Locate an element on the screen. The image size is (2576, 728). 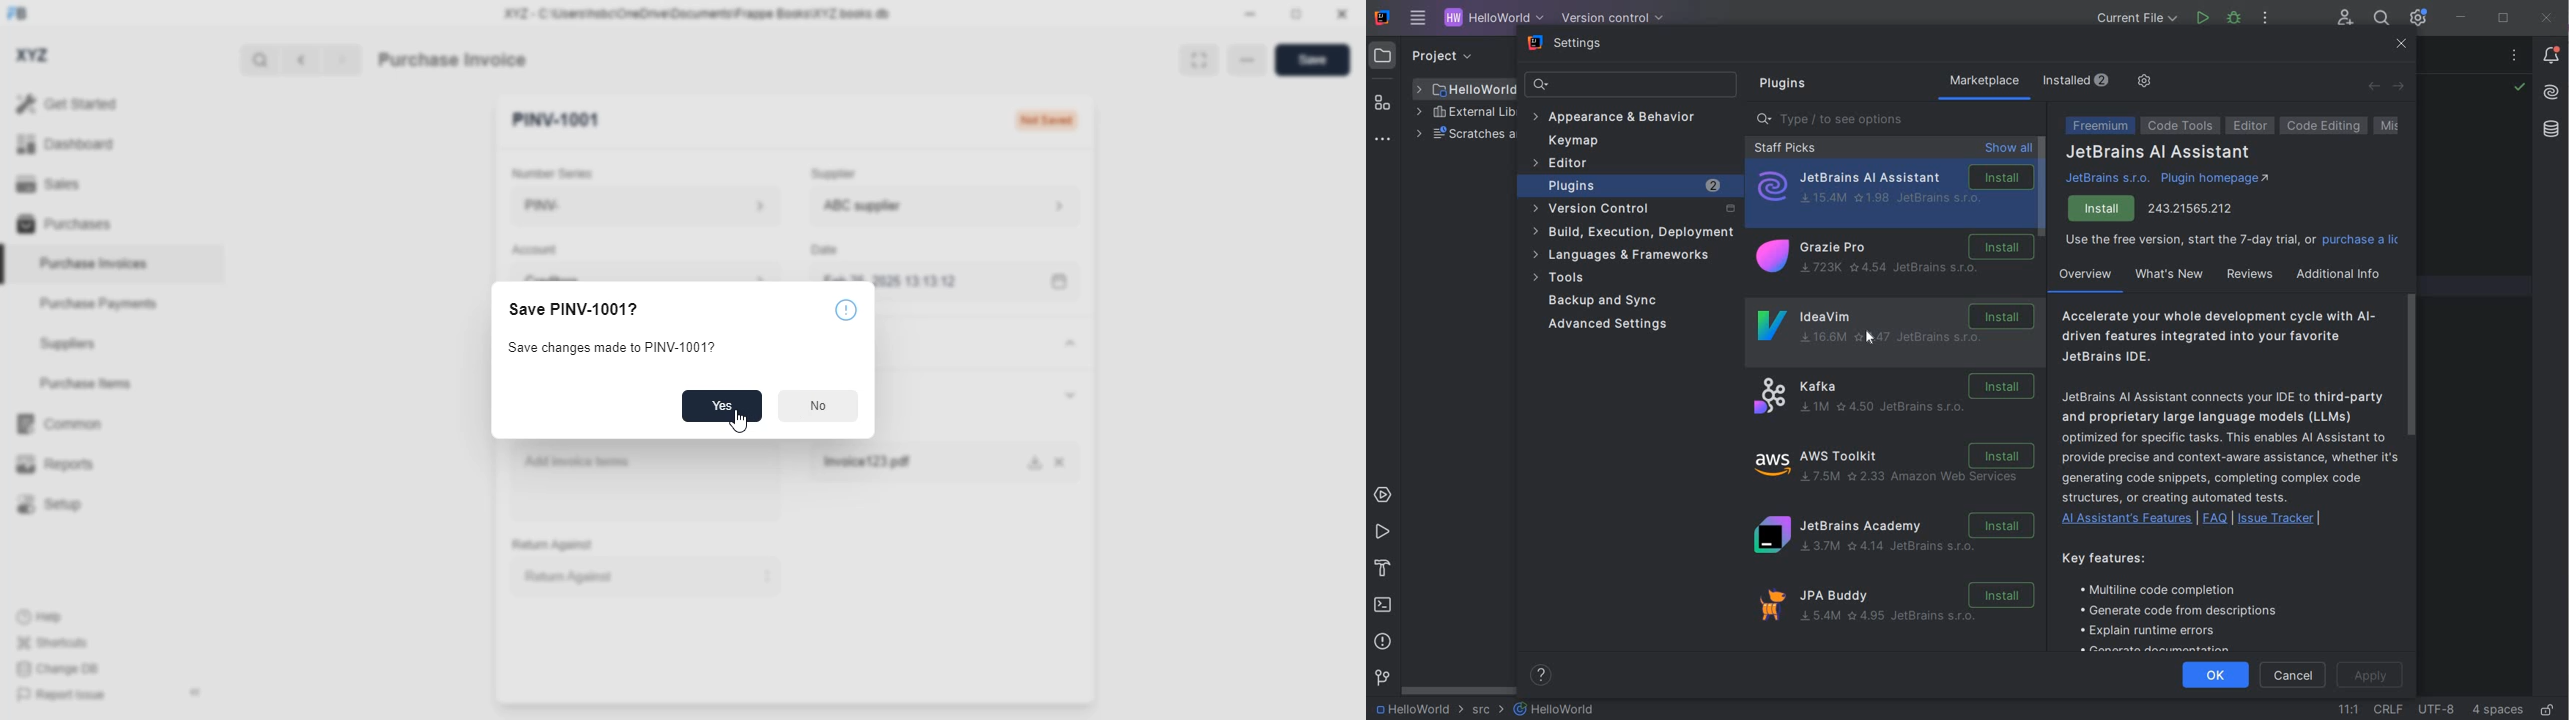
plugins is located at coordinates (1780, 84).